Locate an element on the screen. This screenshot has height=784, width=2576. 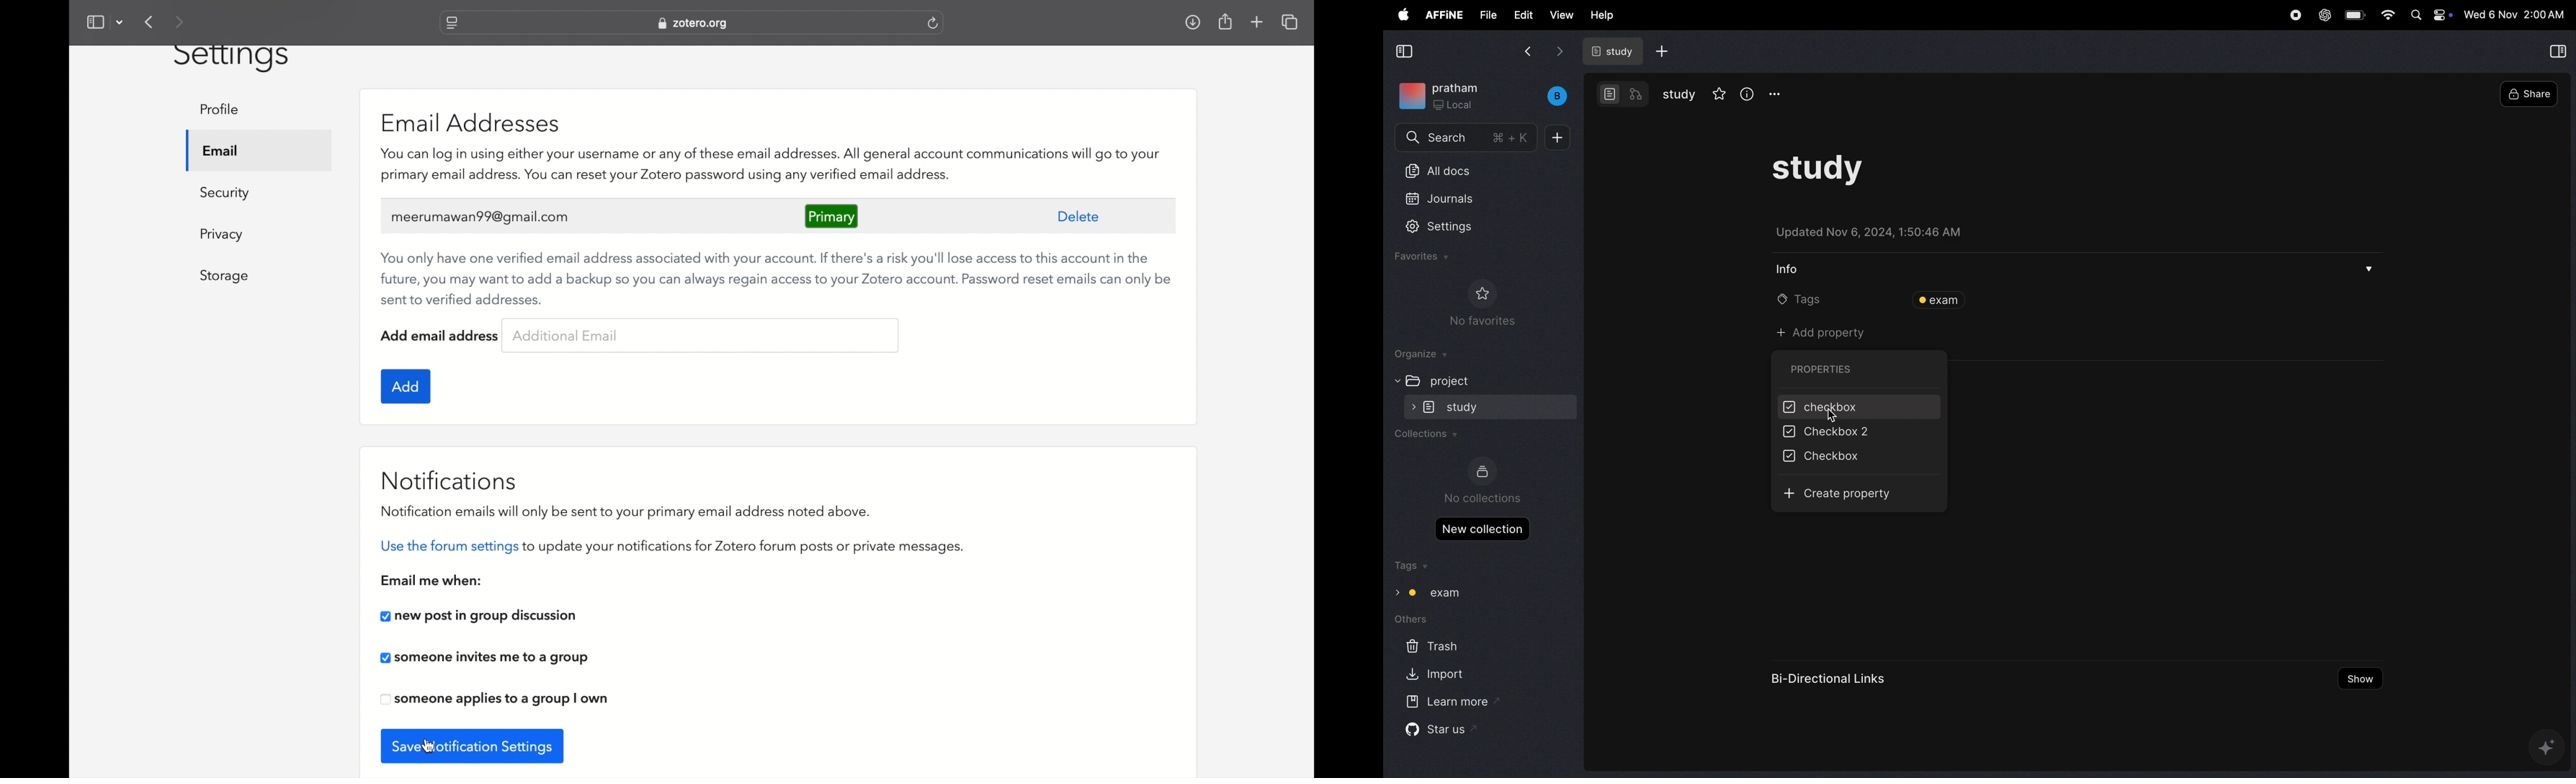
refresh is located at coordinates (934, 23).